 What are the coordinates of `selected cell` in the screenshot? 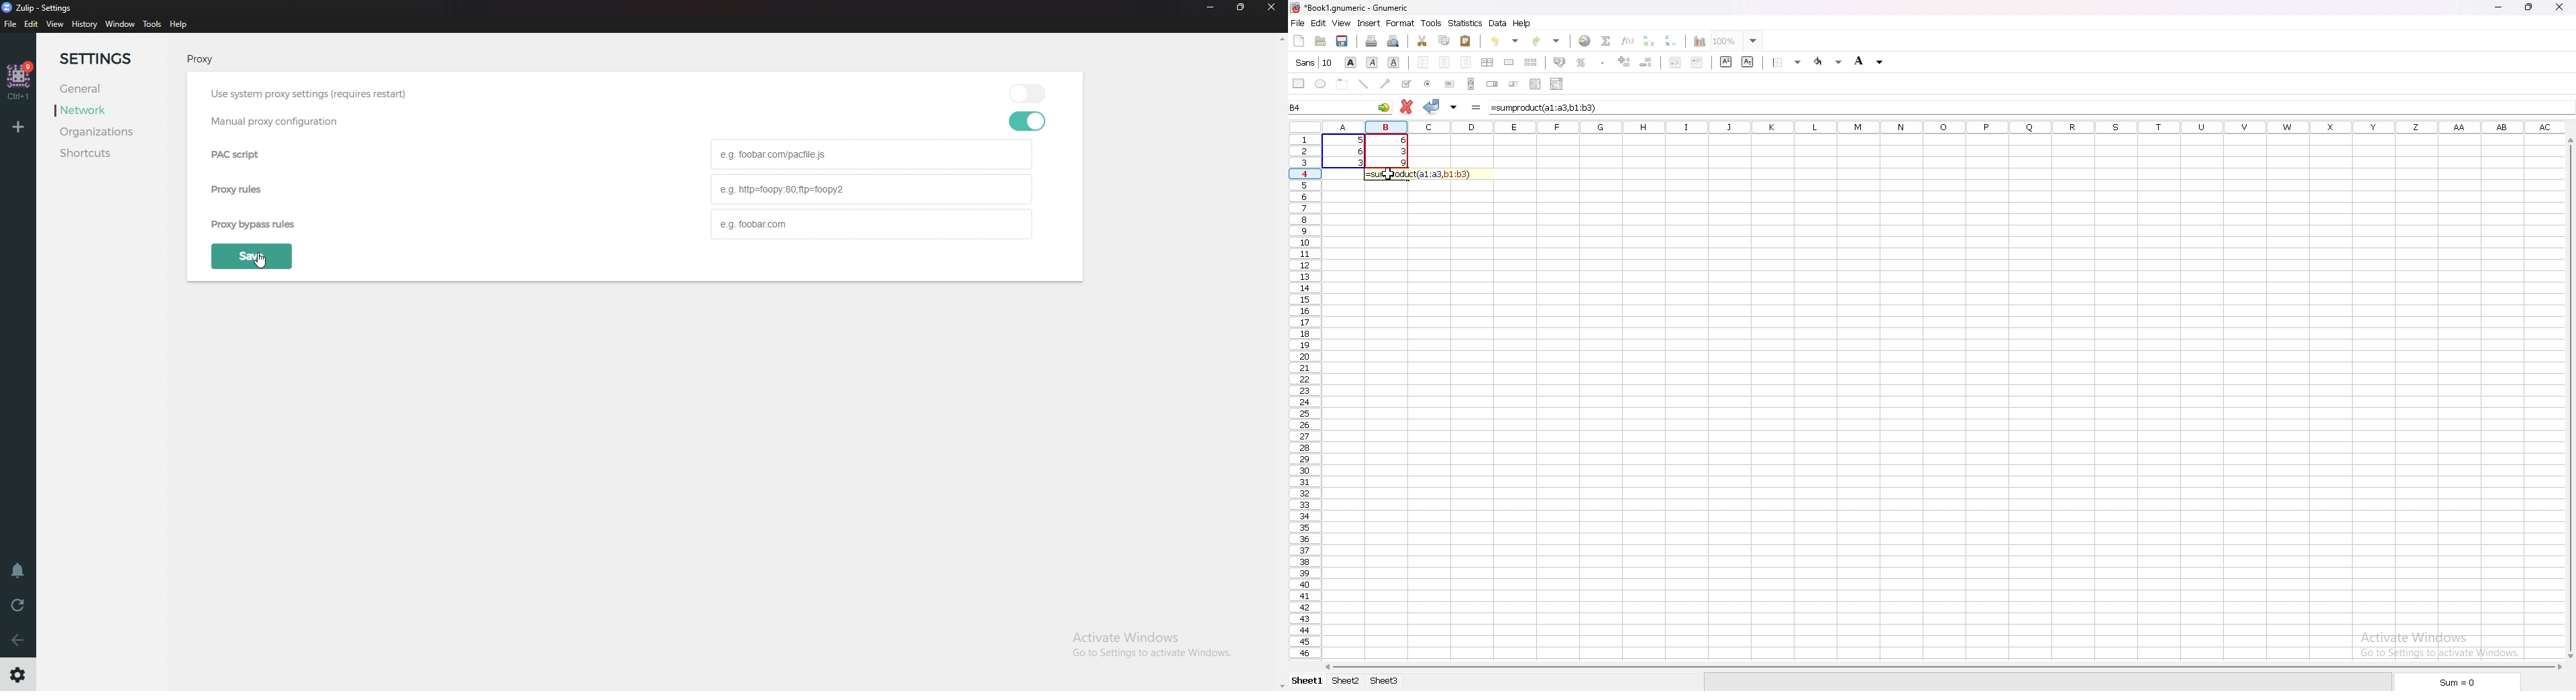 It's located at (1341, 107).